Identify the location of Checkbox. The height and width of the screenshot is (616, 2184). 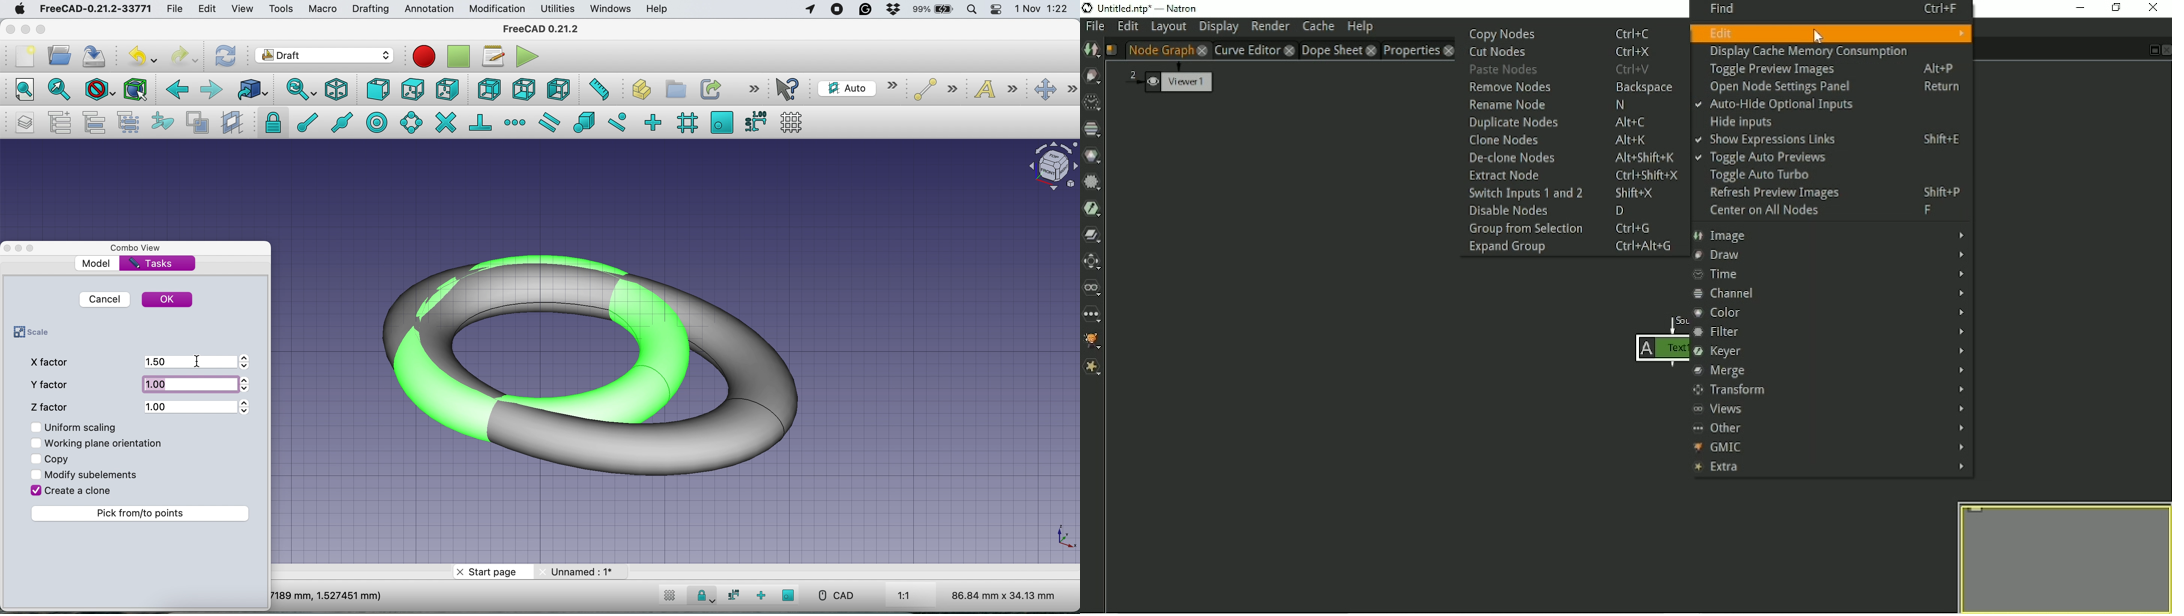
(35, 489).